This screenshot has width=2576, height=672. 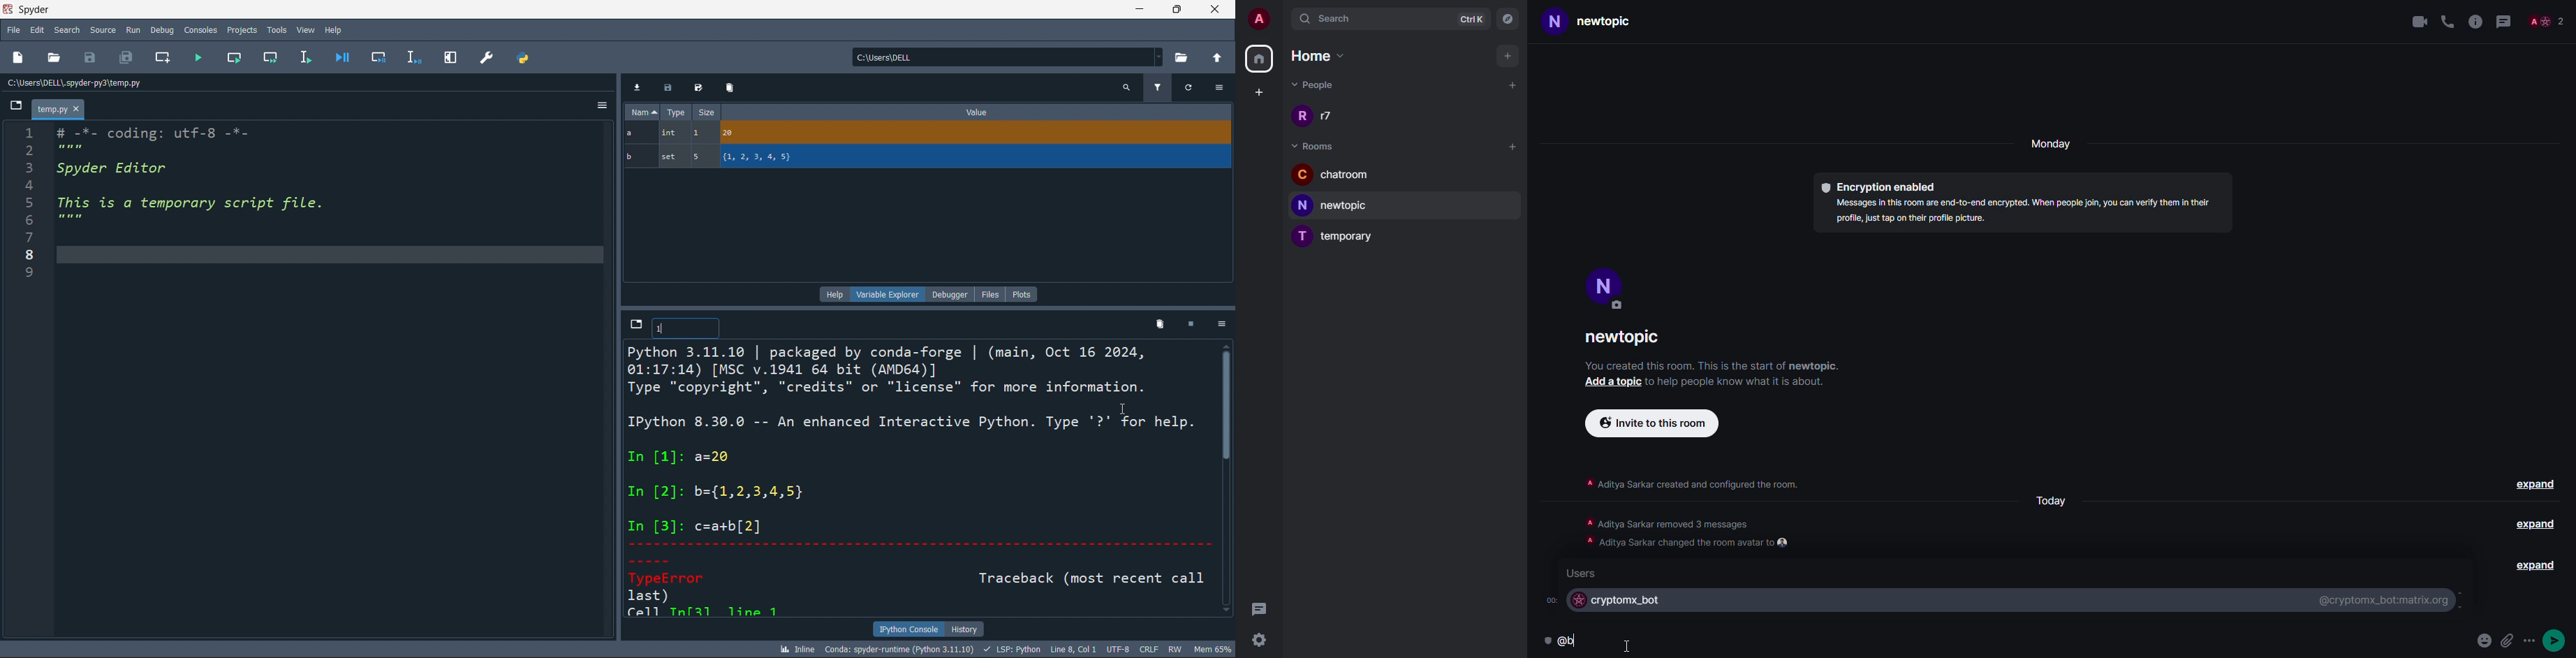 What do you see at coordinates (925, 134) in the screenshot?
I see `a, int, 1, 20` at bounding box center [925, 134].